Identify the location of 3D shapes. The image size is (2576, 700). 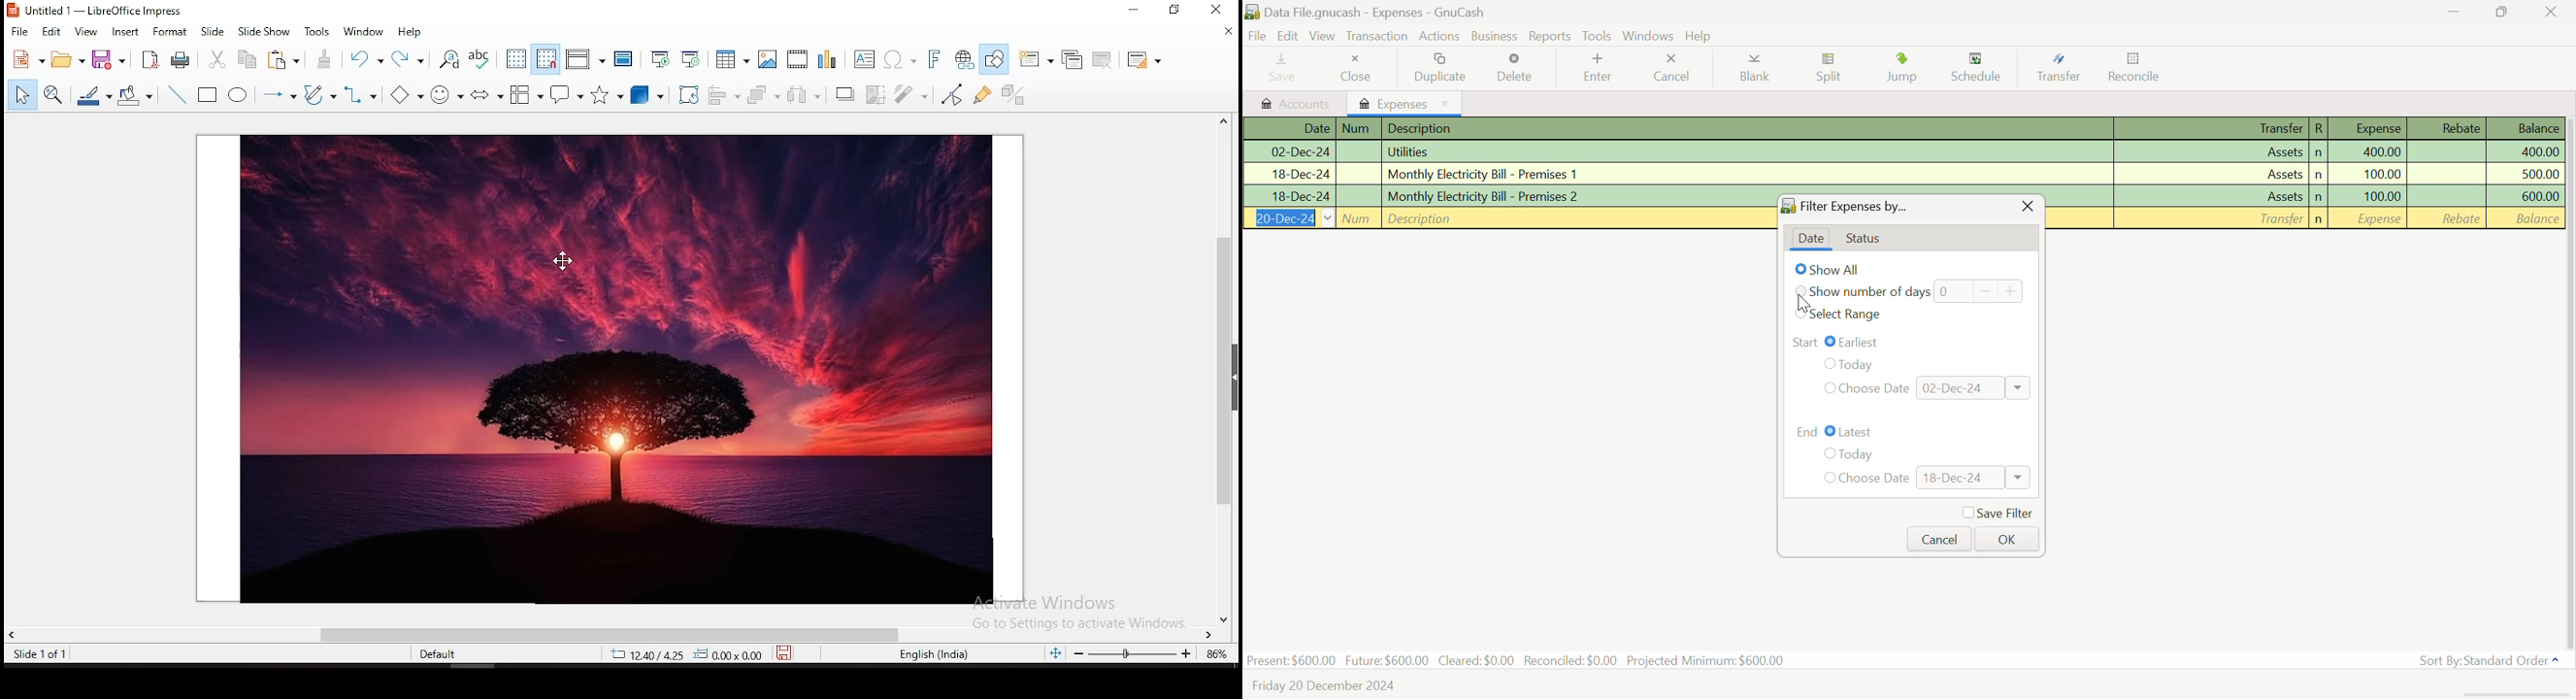
(647, 97).